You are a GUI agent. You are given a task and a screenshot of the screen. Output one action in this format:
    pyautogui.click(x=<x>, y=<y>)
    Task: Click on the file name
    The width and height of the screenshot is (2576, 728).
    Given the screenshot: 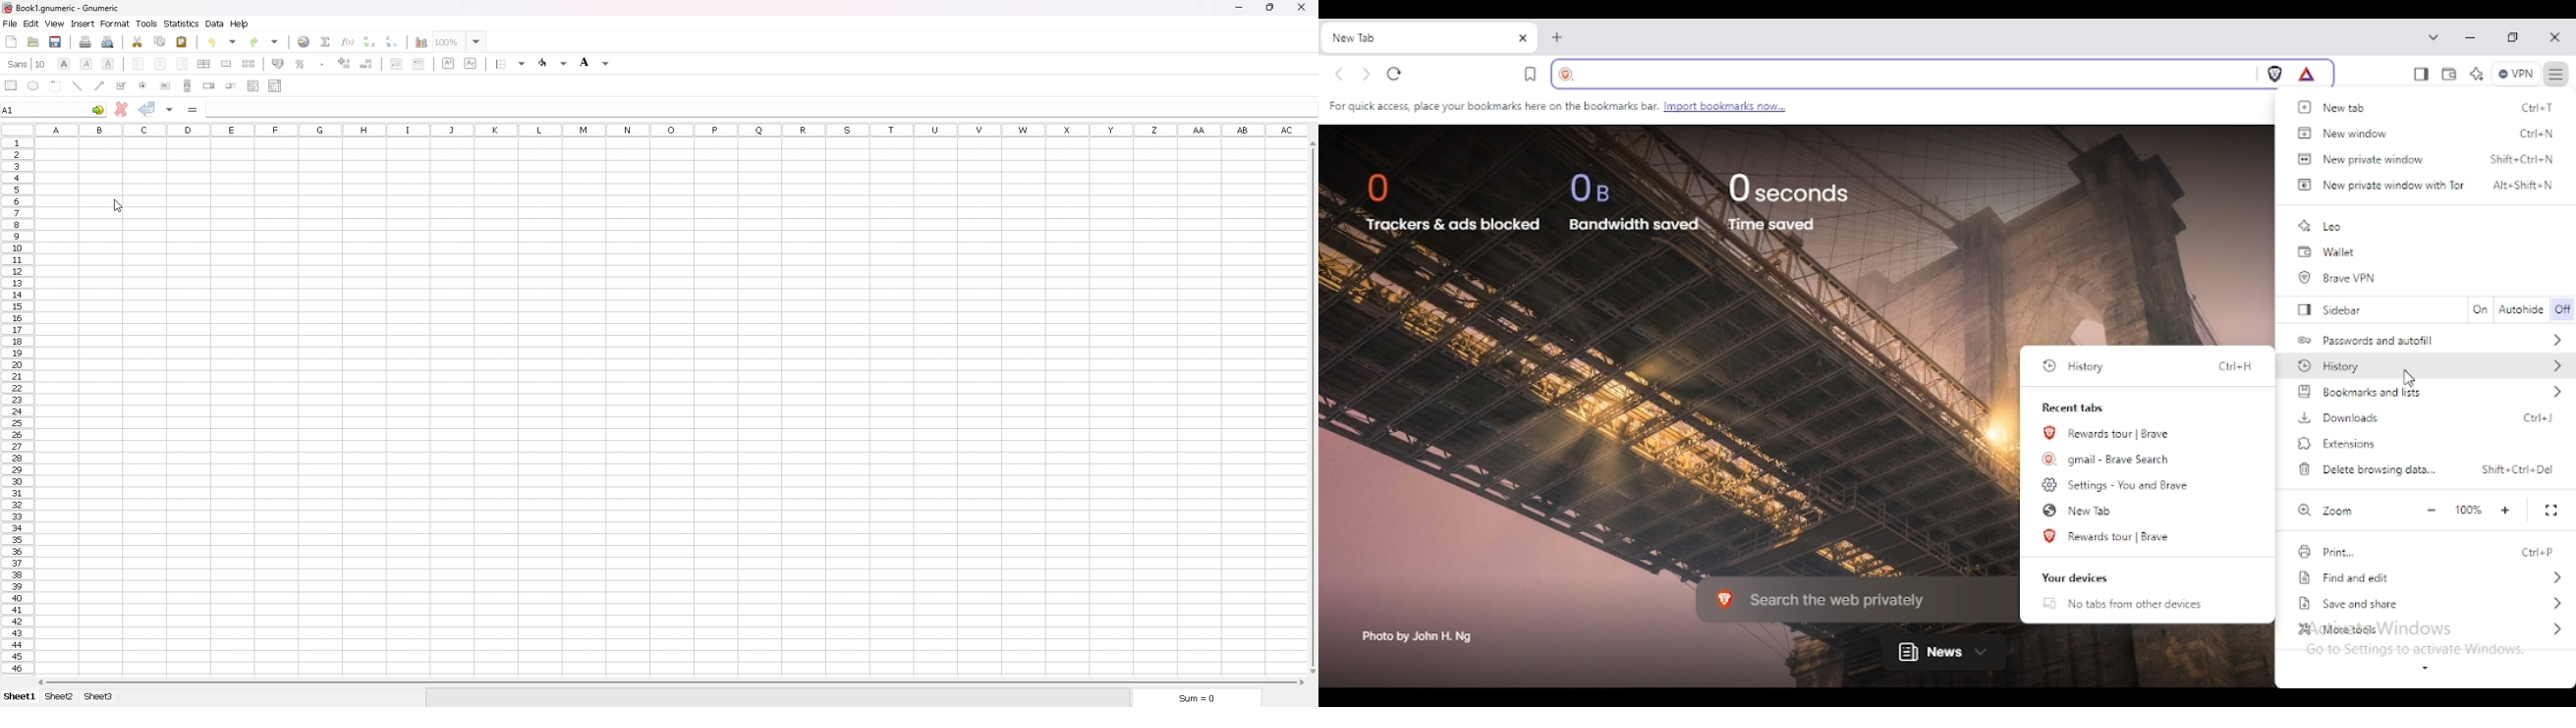 What is the action you would take?
    pyautogui.click(x=60, y=7)
    